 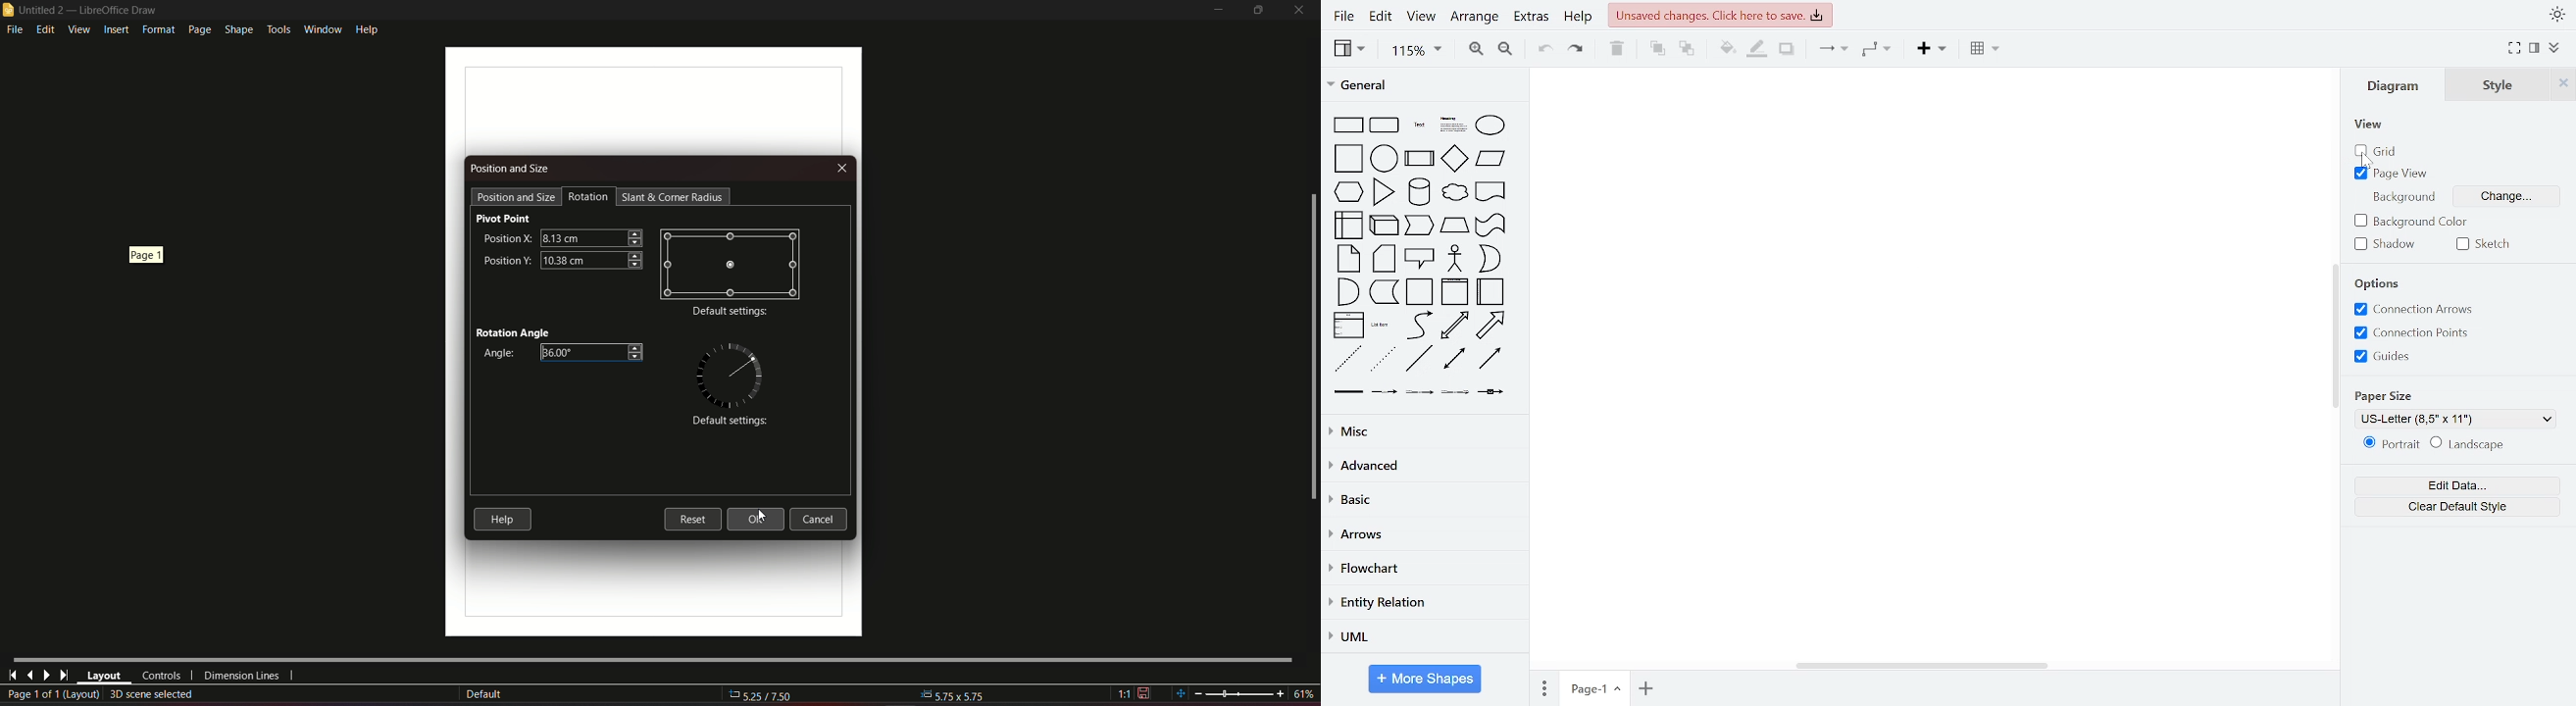 I want to click on connector with symbol, so click(x=1495, y=393).